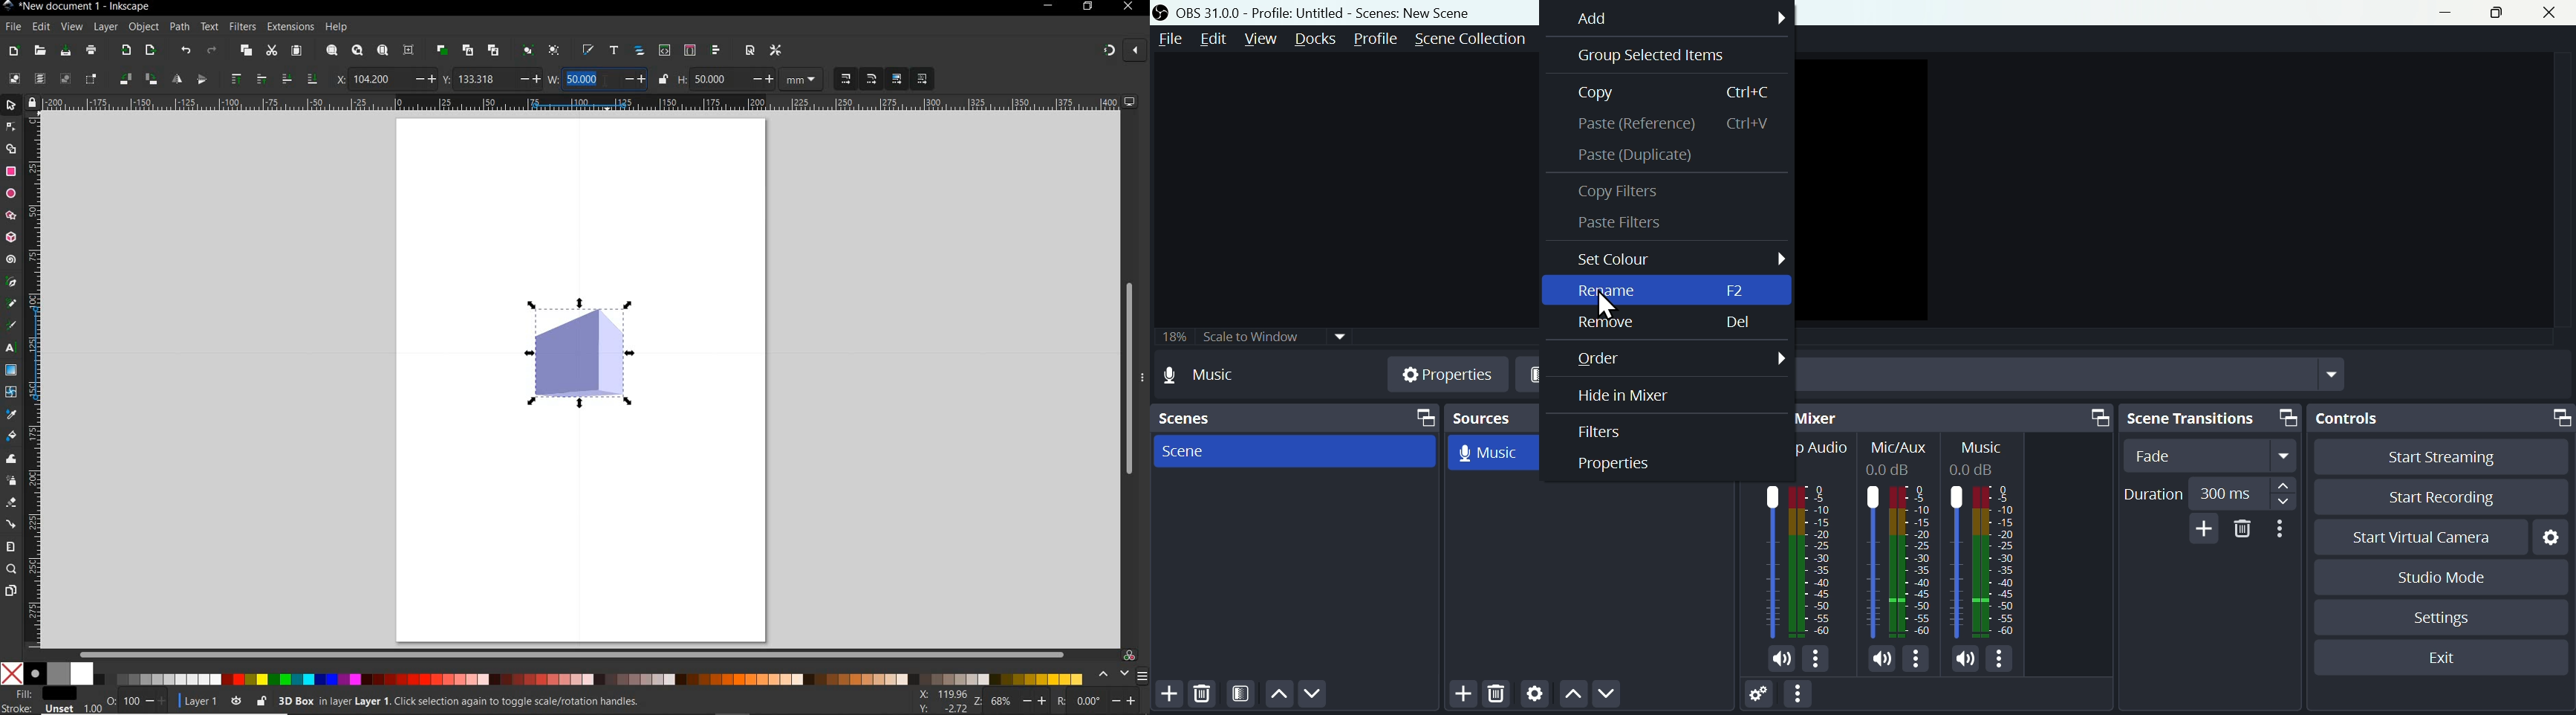  I want to click on Delete, so click(2242, 529).